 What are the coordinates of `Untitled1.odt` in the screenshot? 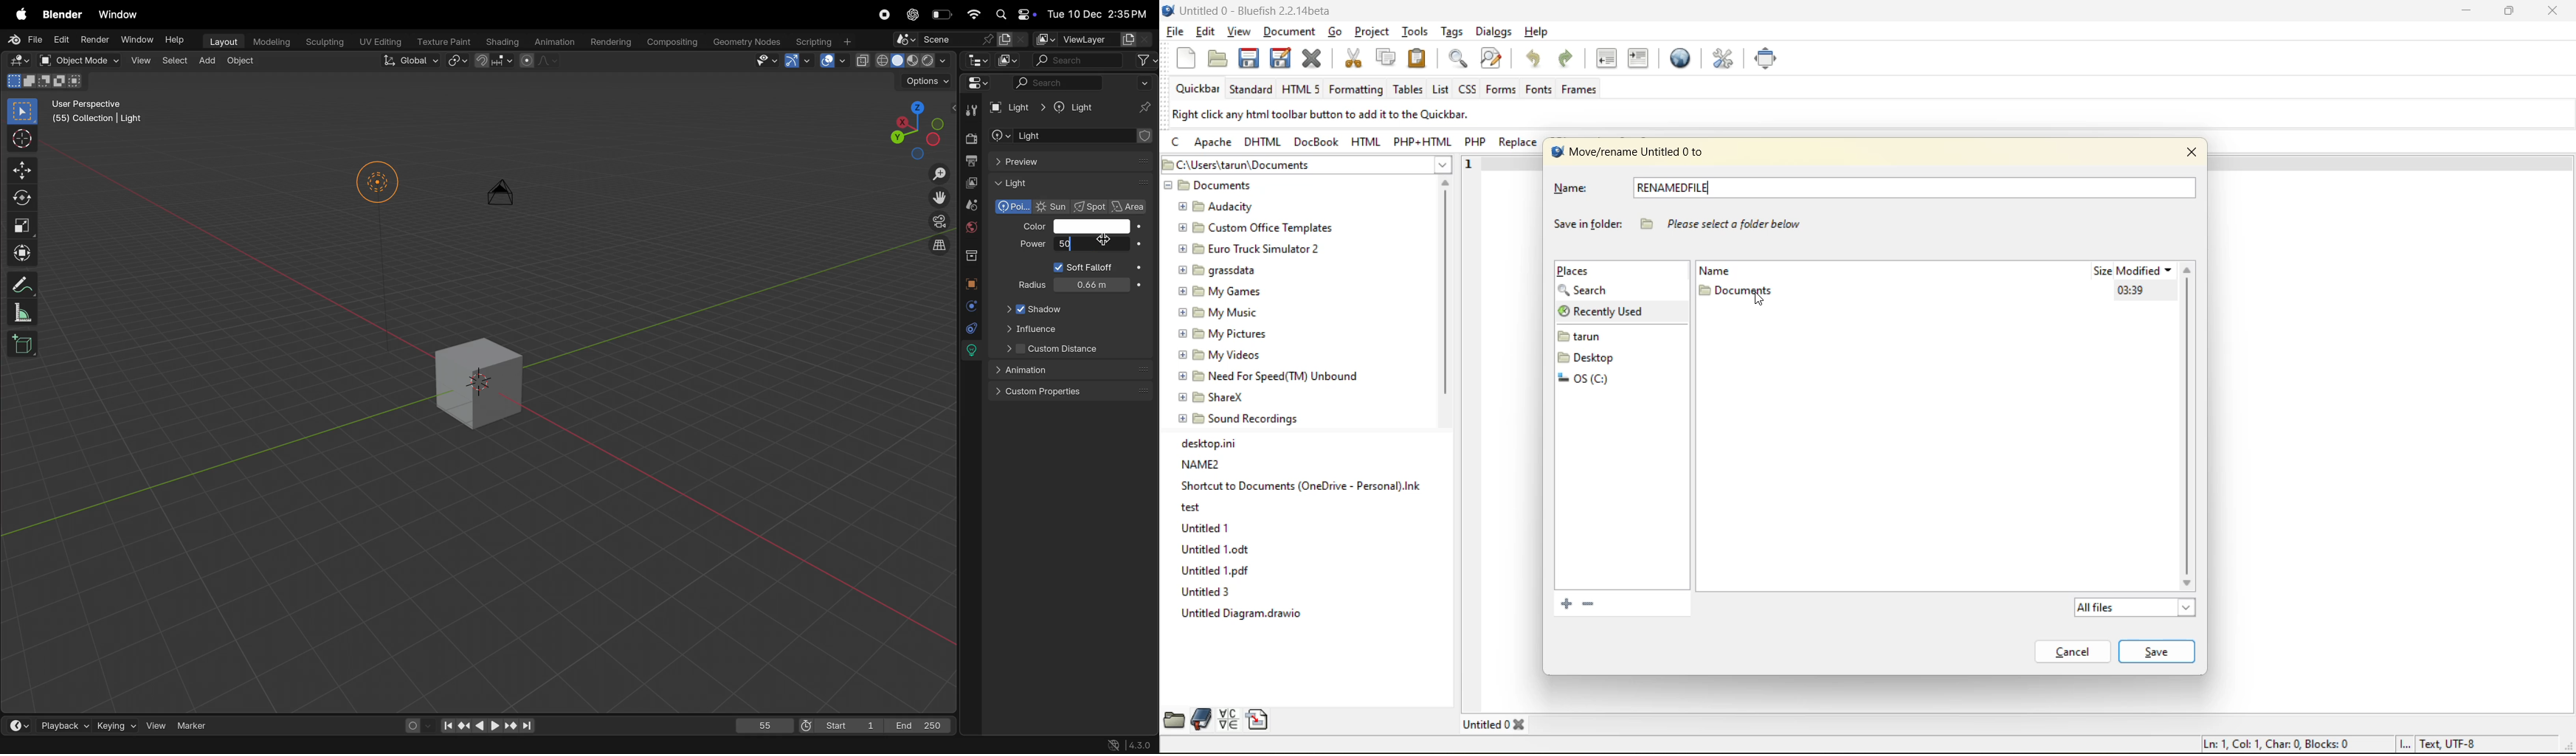 It's located at (1215, 550).